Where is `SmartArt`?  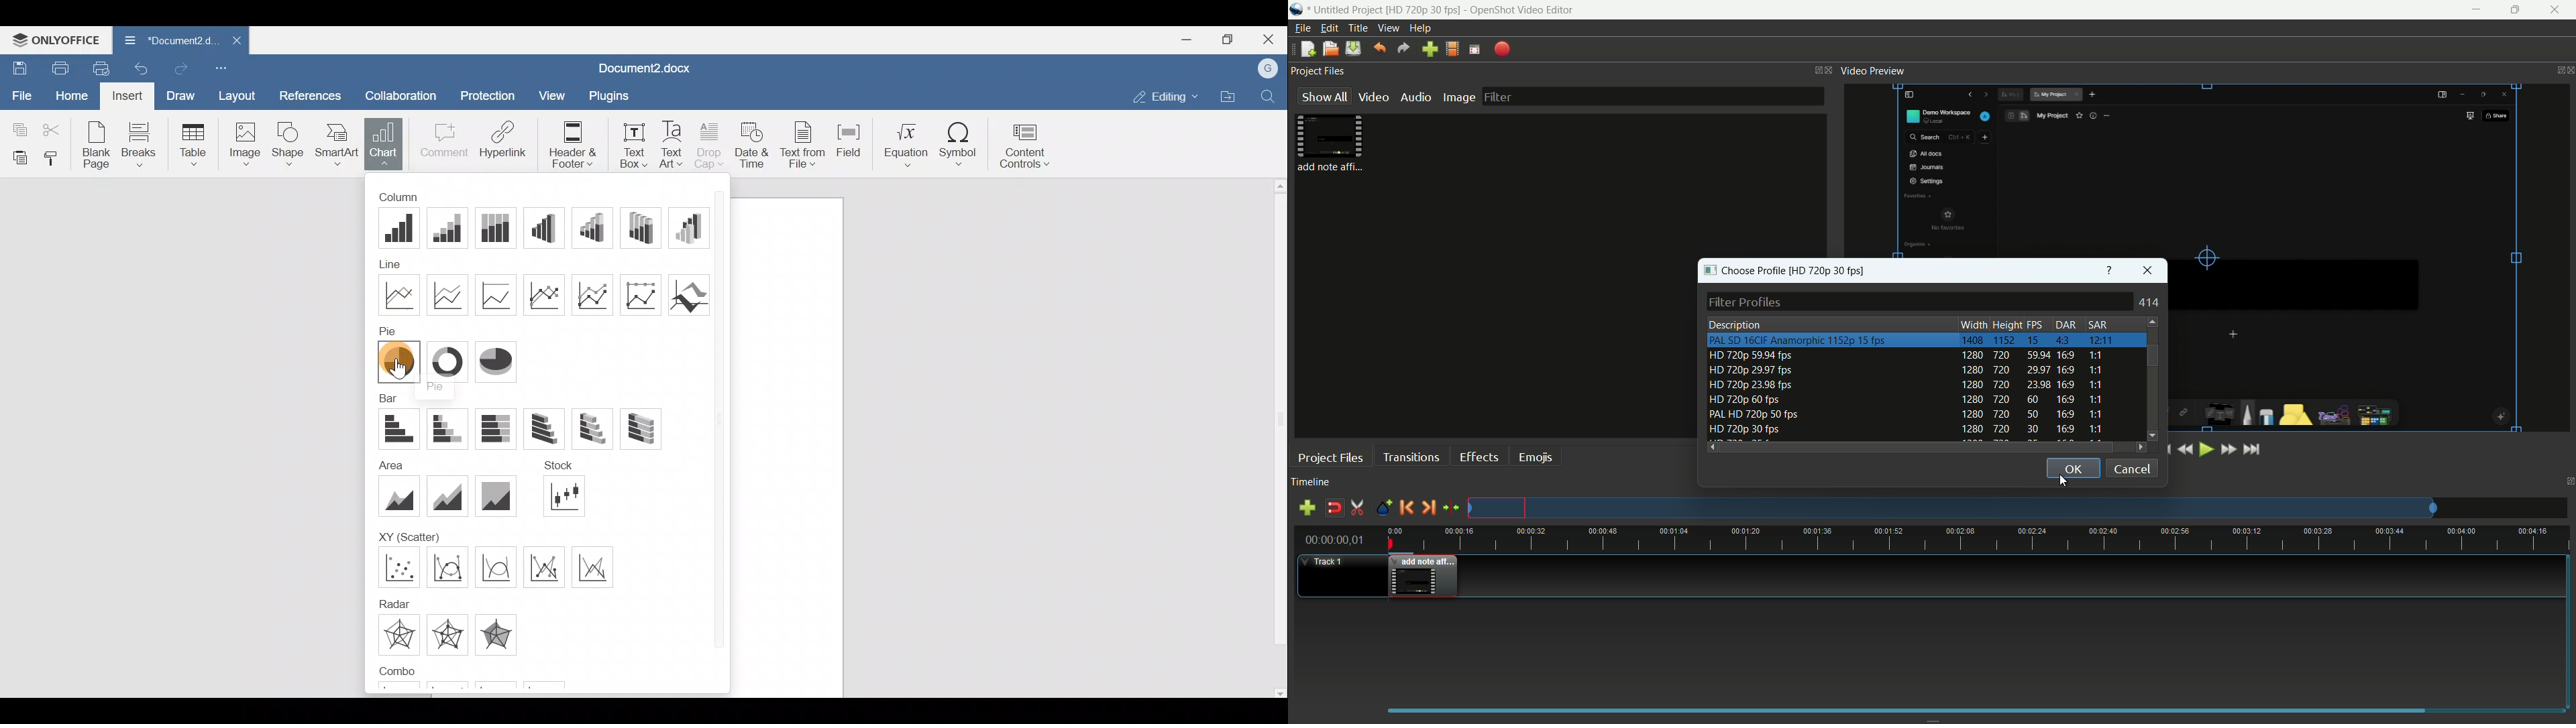 SmartArt is located at coordinates (335, 143).